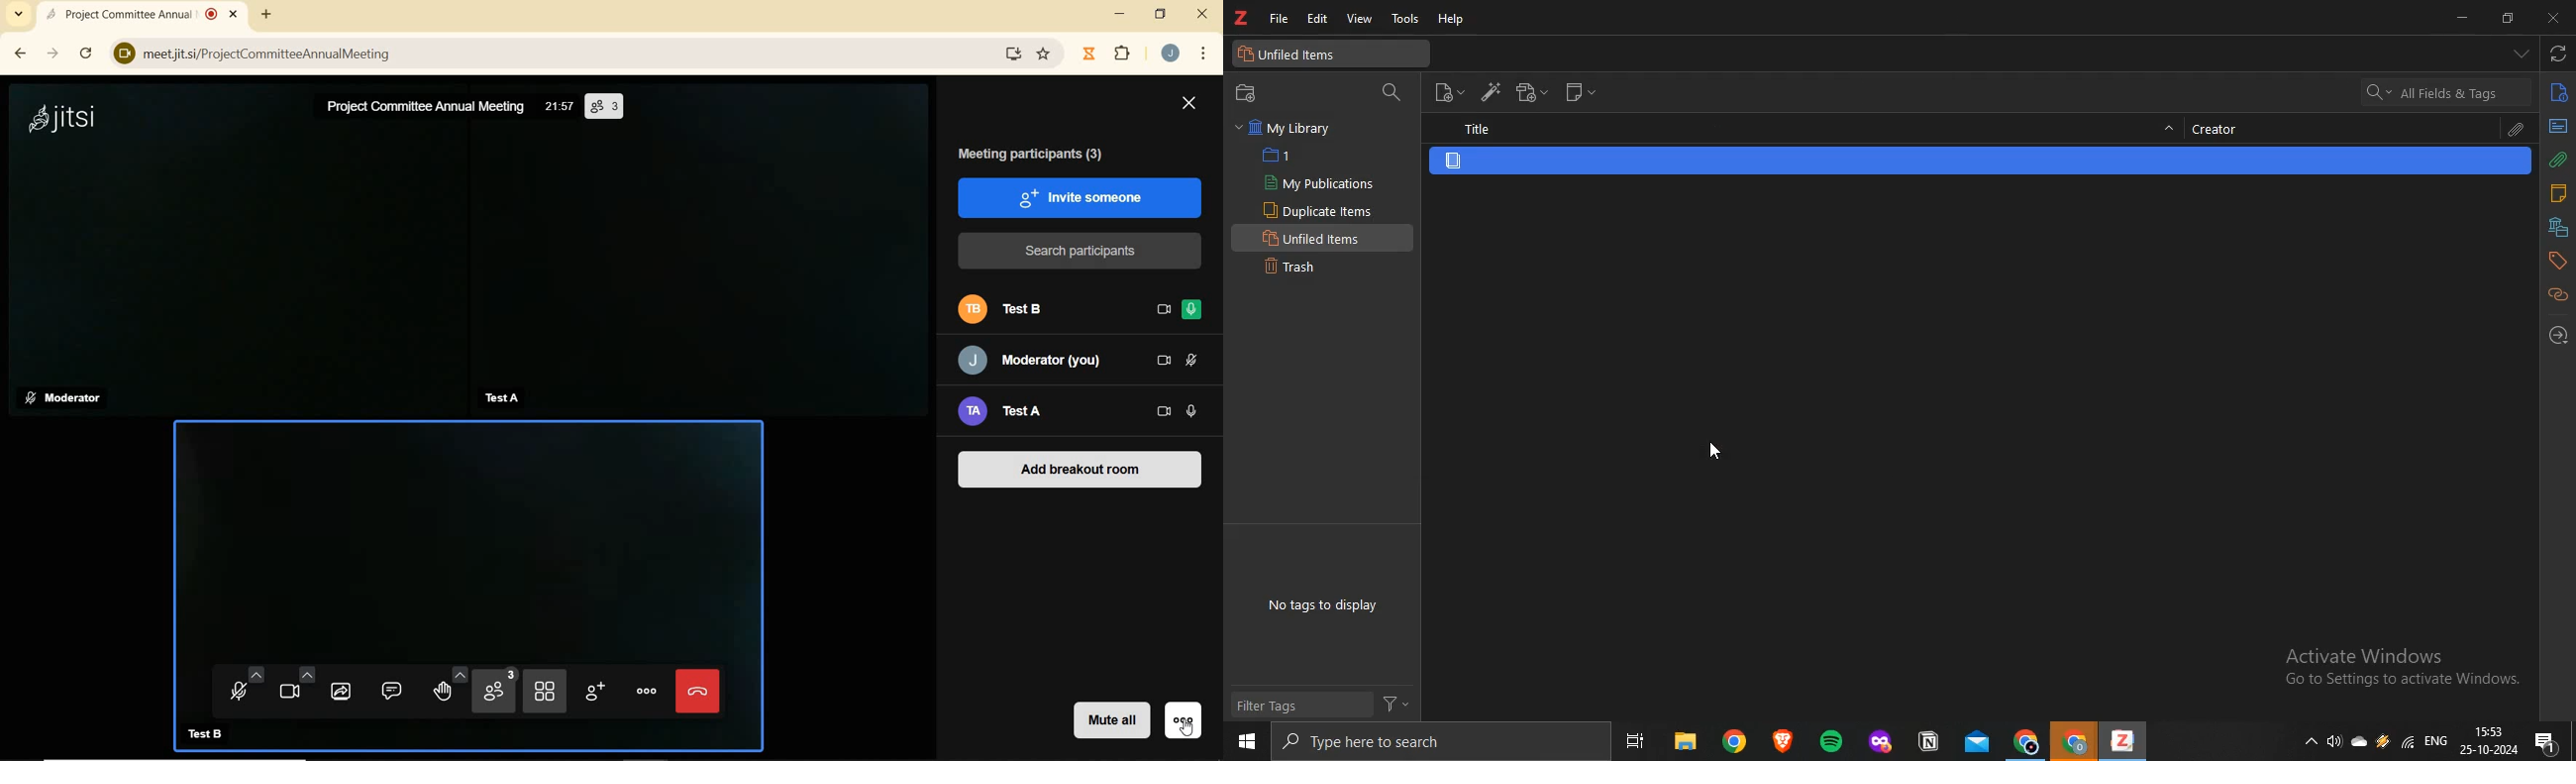  I want to click on more action, so click(644, 691).